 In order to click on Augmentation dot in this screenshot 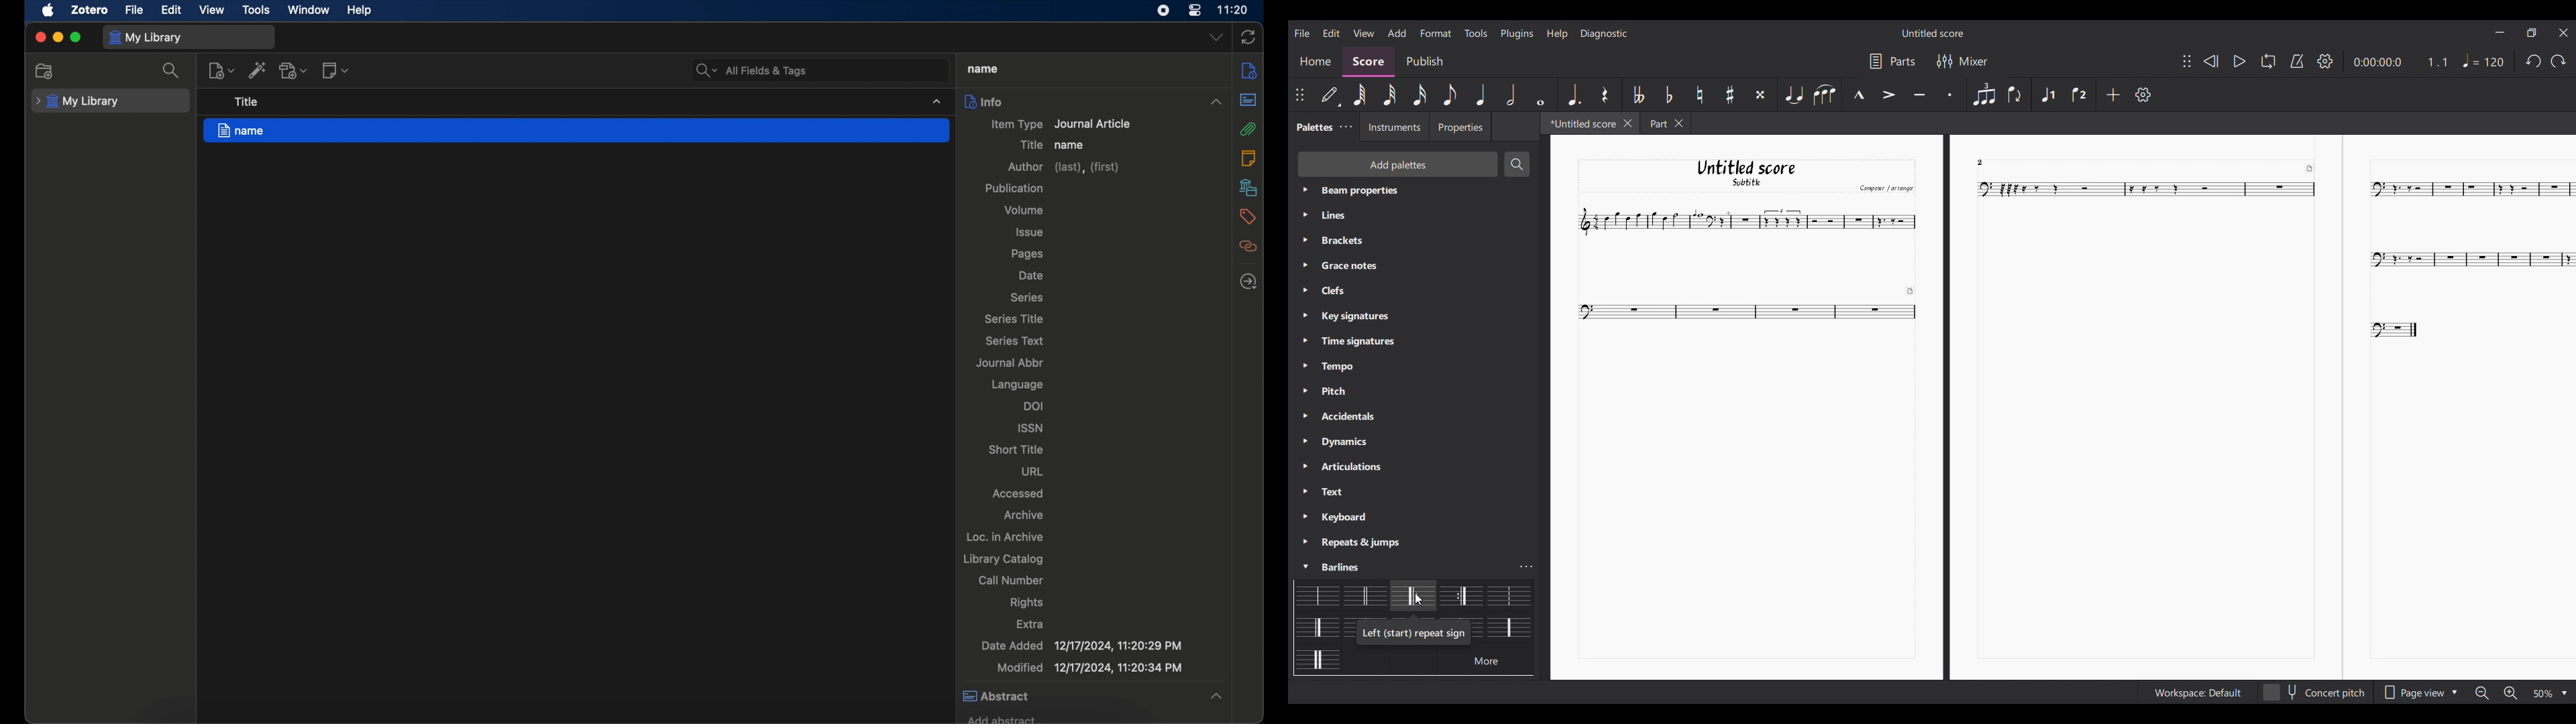, I will do `click(1574, 95)`.